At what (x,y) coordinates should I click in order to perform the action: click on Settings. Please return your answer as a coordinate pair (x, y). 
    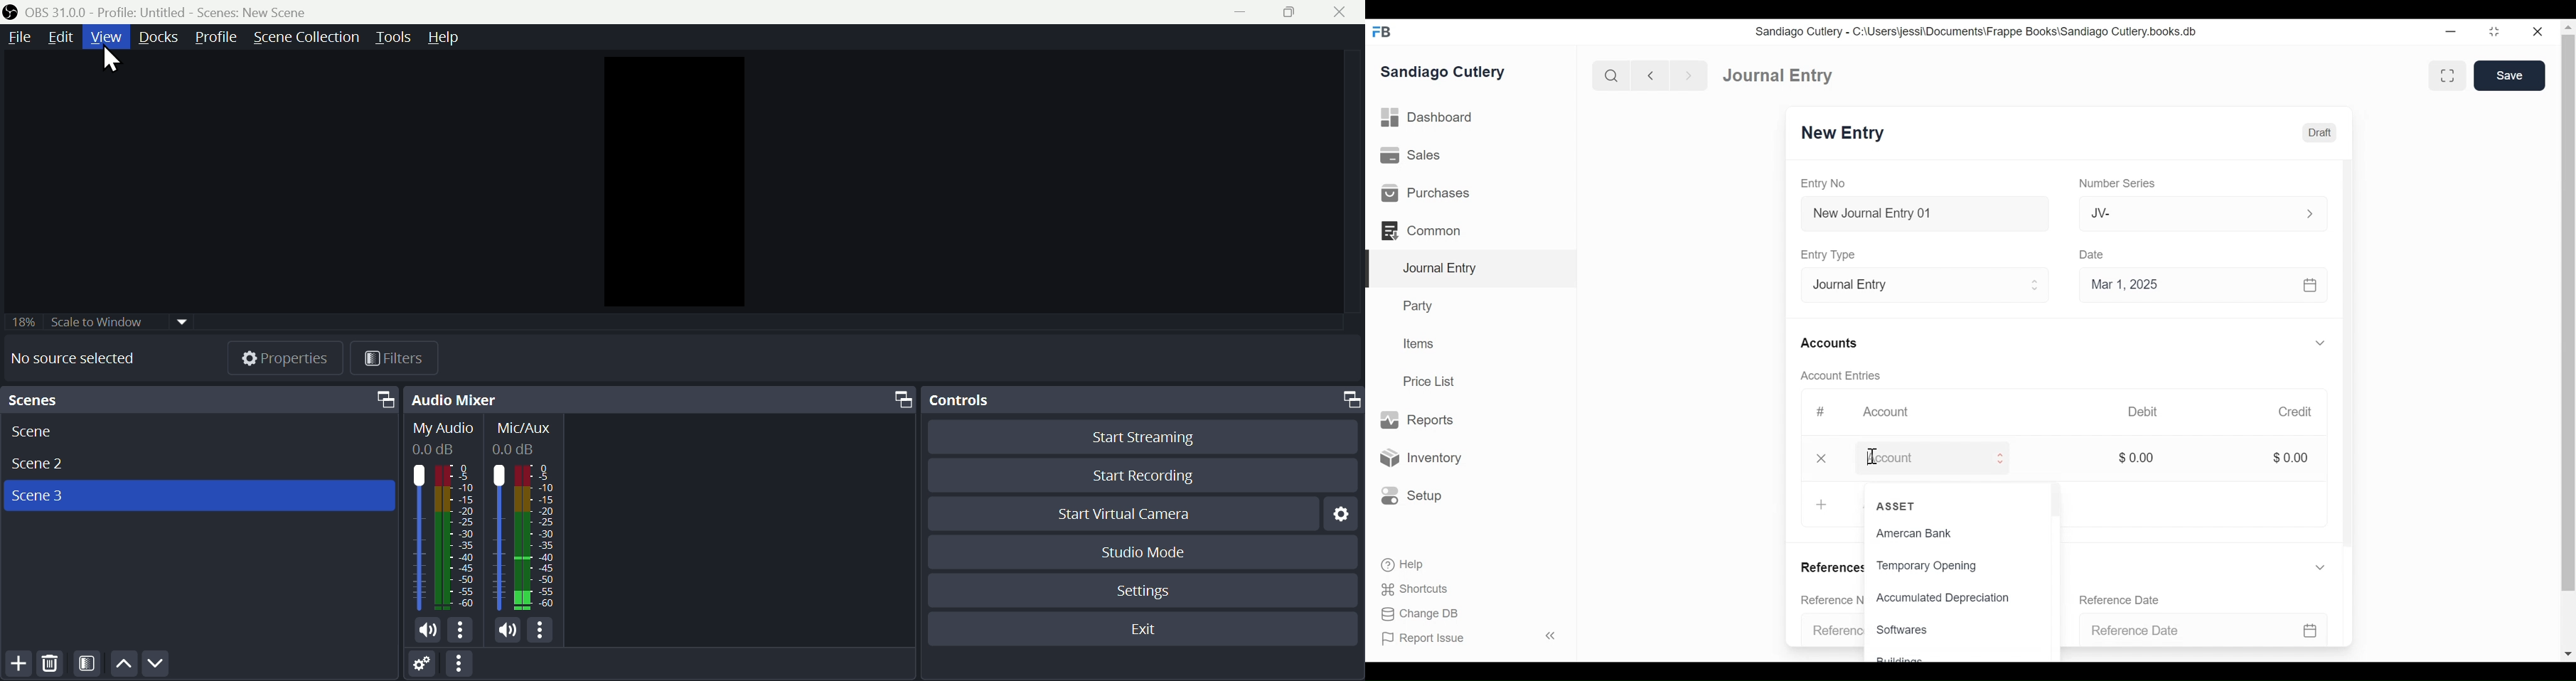
    Looking at the image, I should click on (426, 666).